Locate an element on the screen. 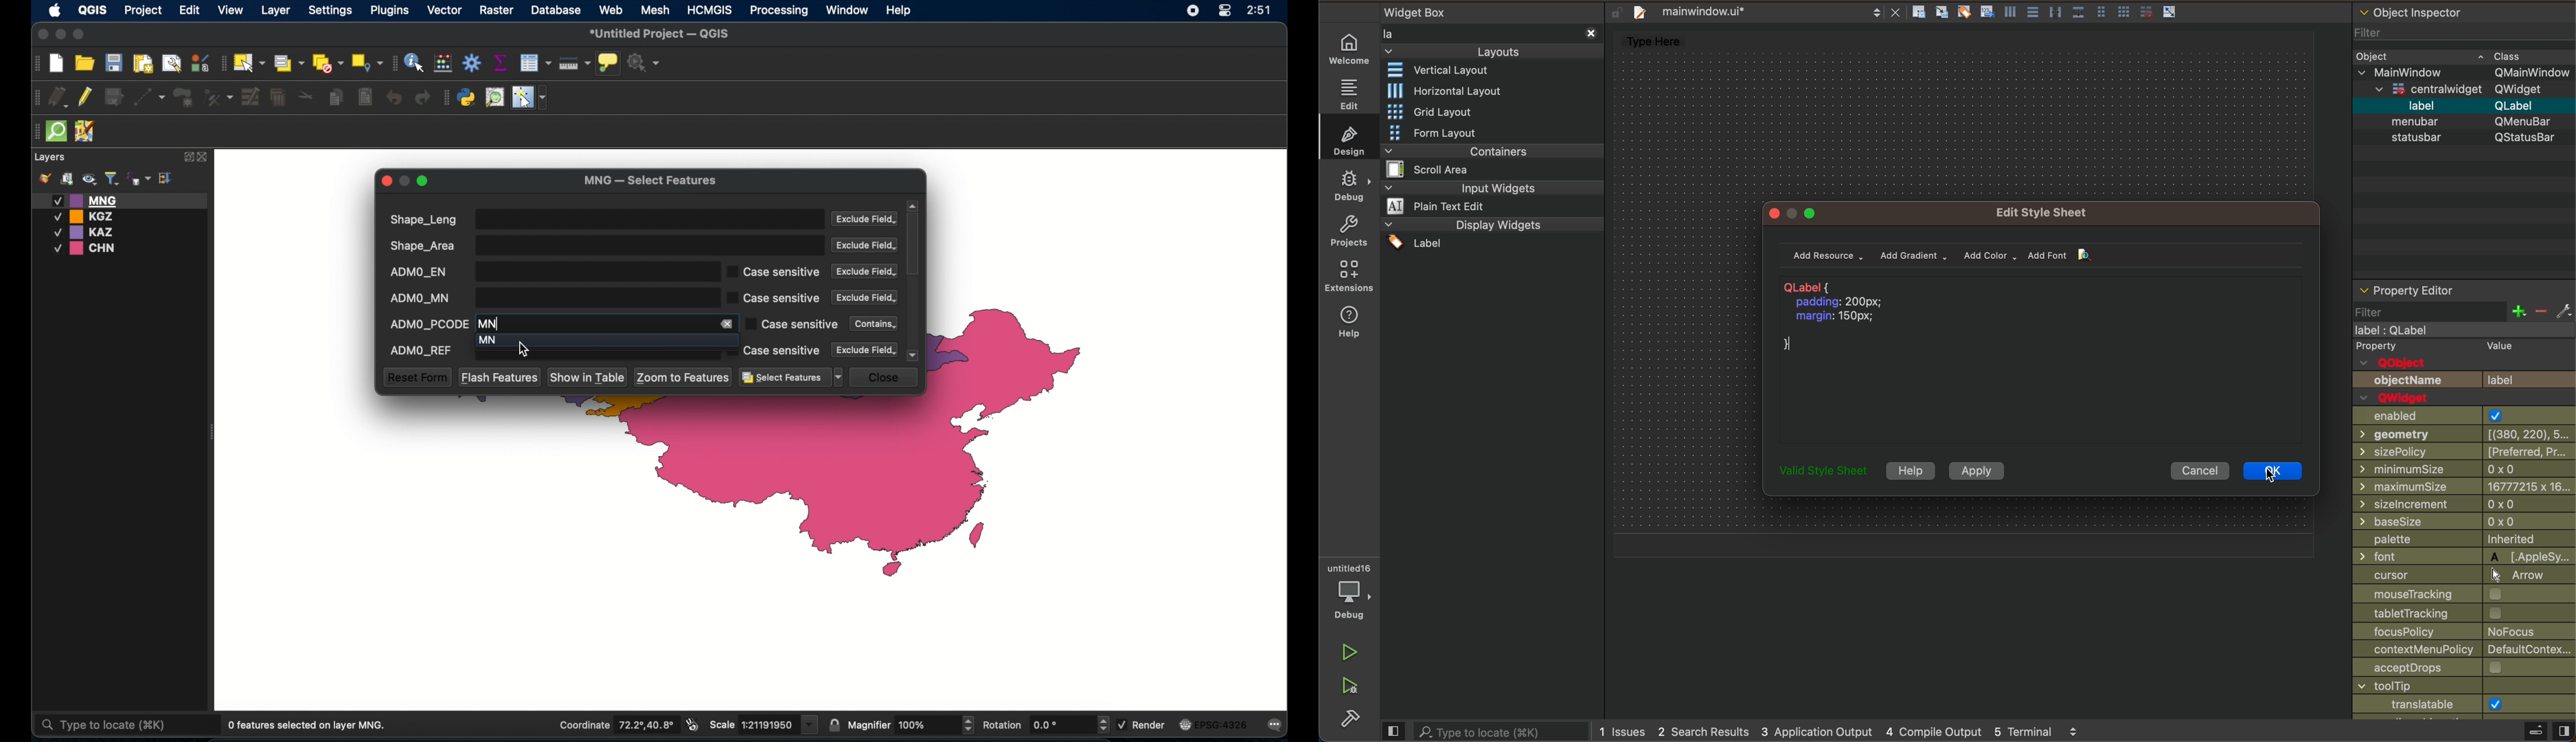  open field calculator is located at coordinates (444, 63).